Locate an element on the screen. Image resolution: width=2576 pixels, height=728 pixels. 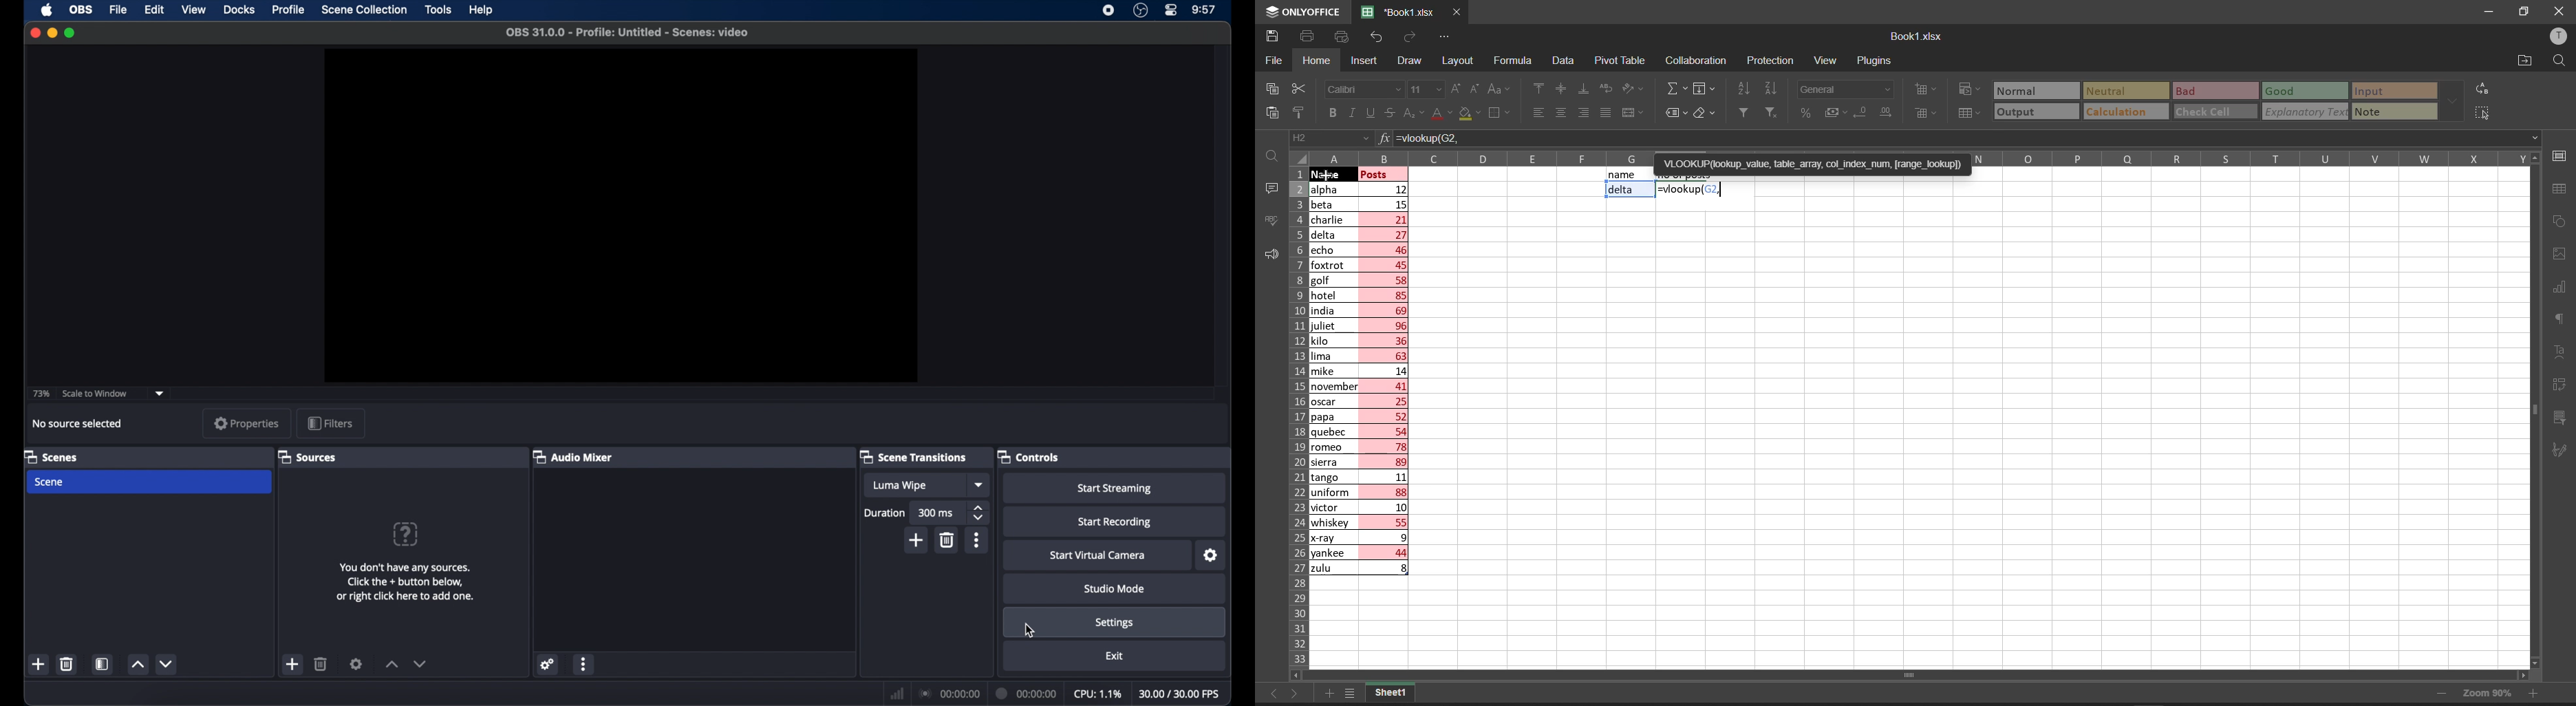
scroll up is located at coordinates (2531, 158).